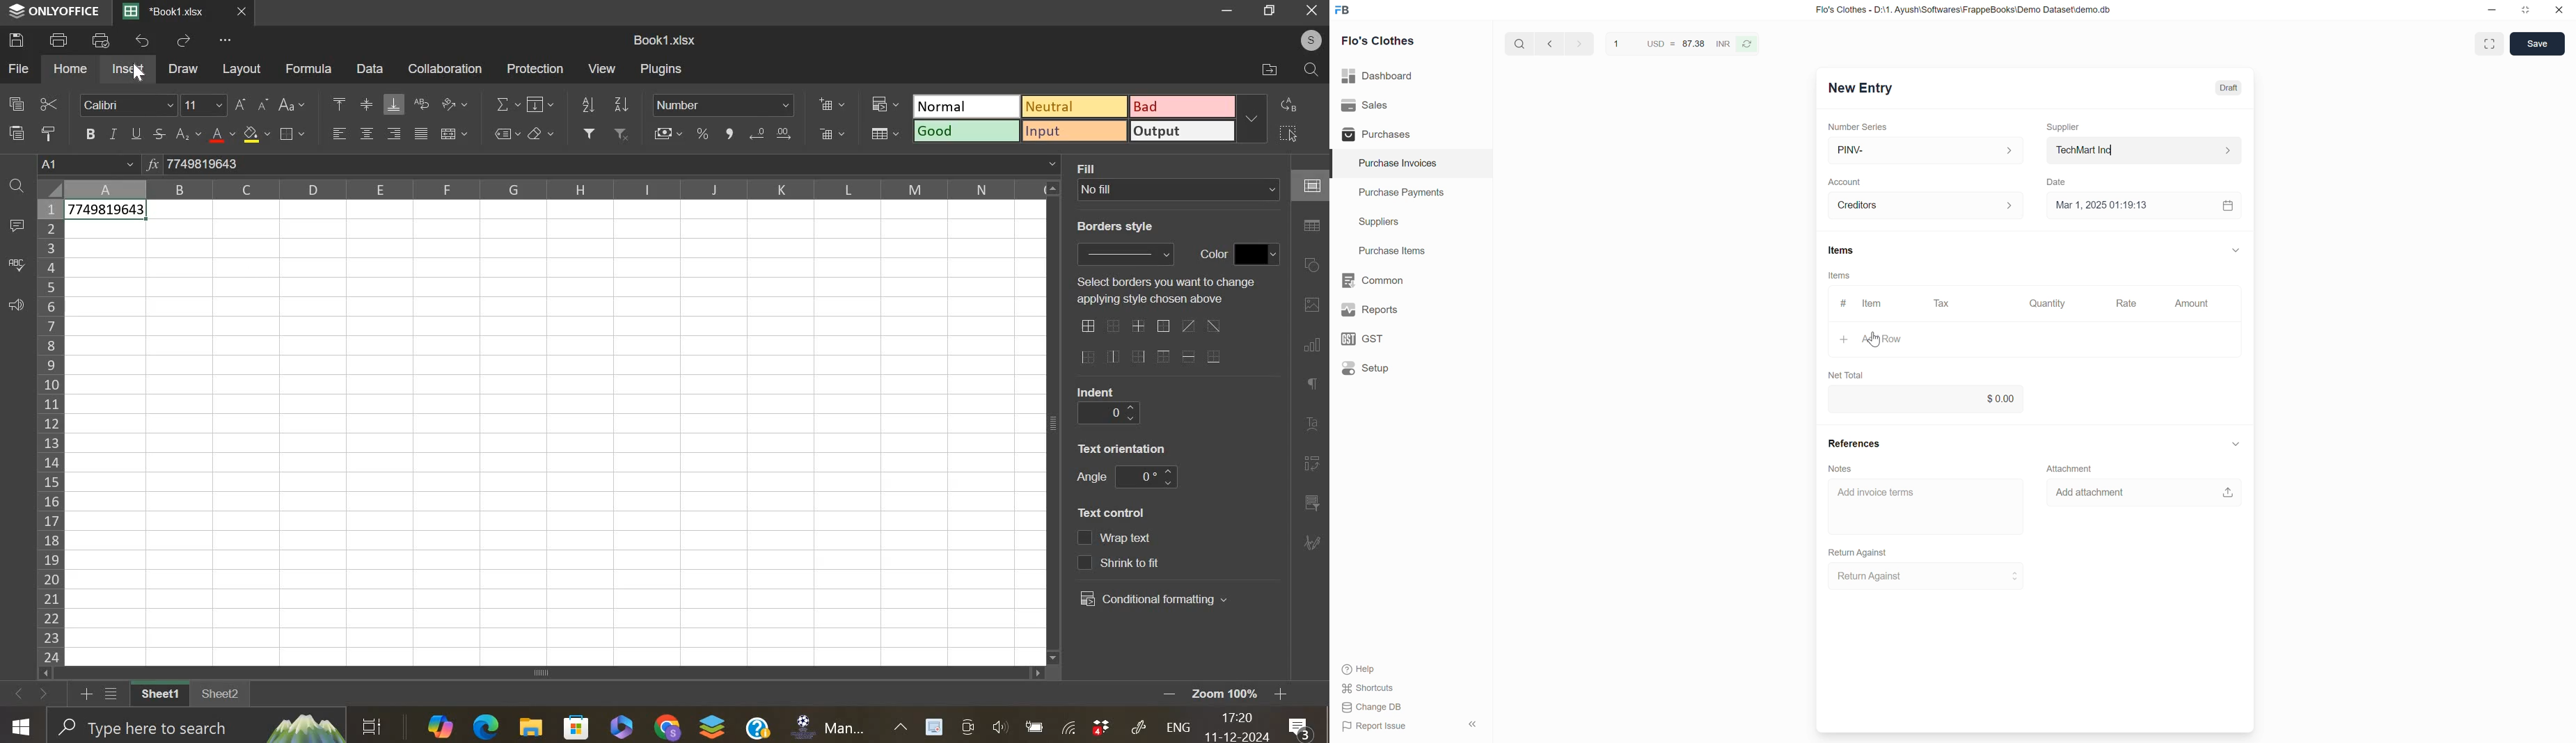  I want to click on Quantity, so click(2051, 304).